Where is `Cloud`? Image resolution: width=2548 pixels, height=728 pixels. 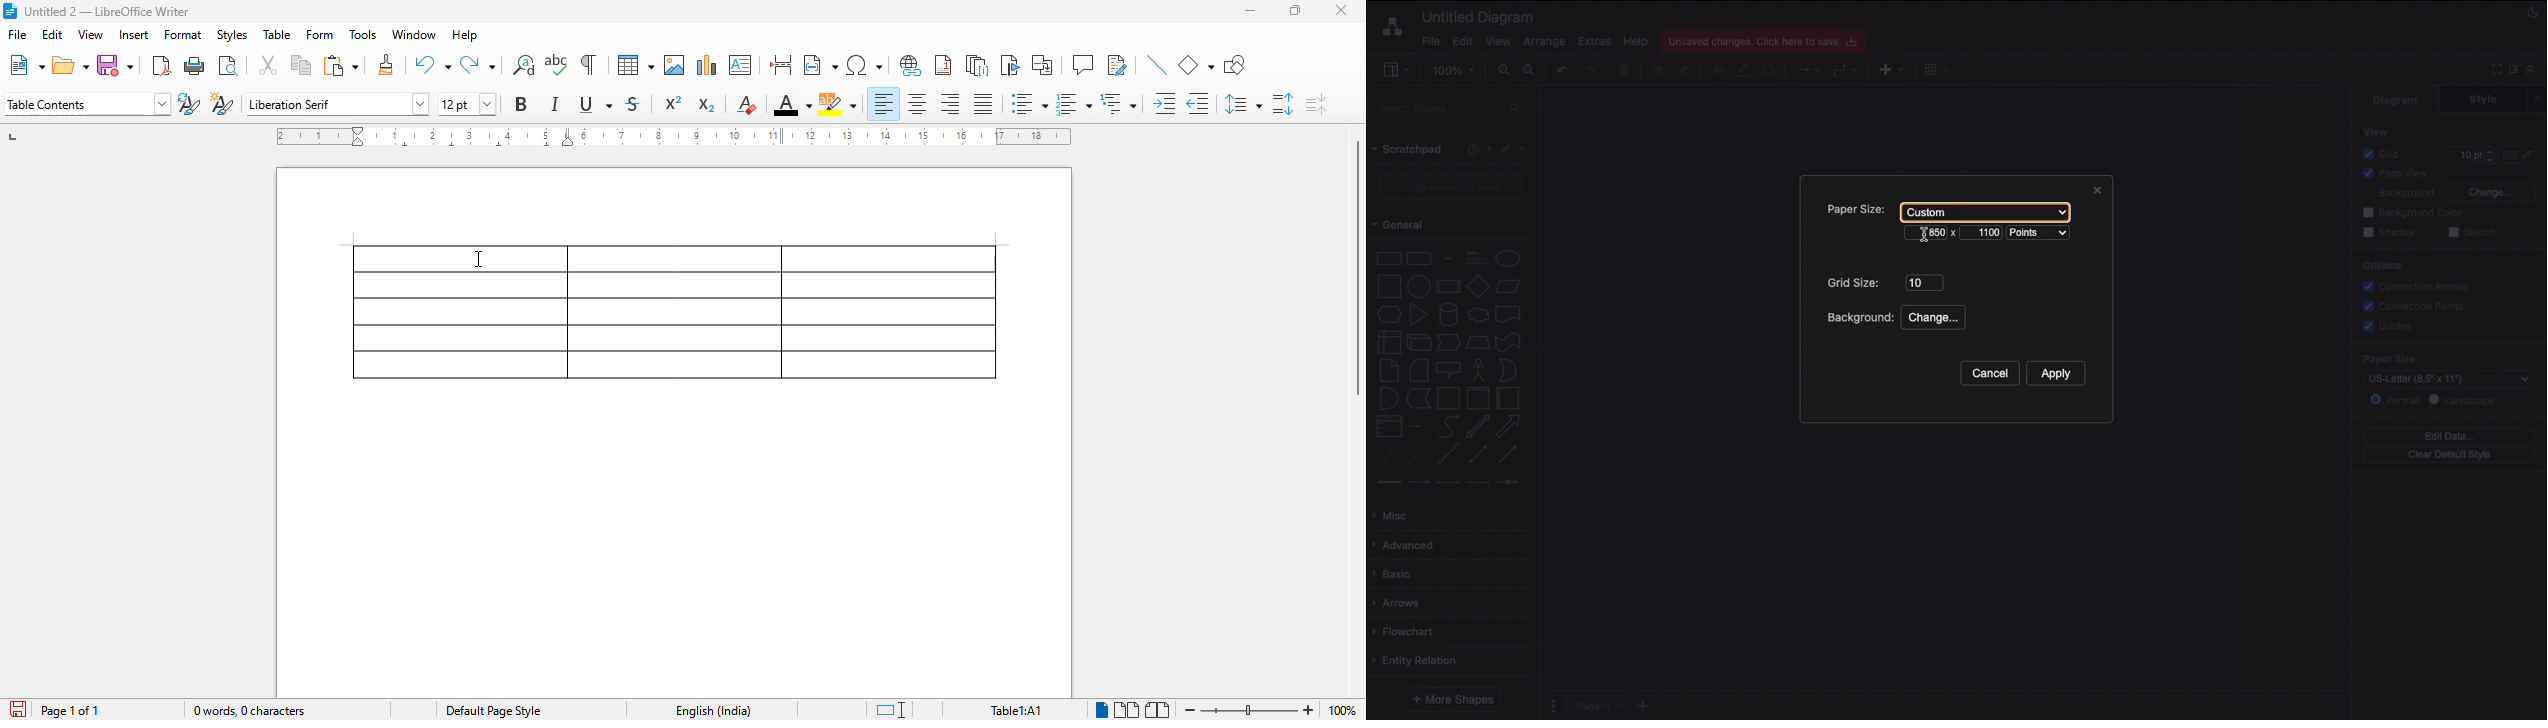
Cloud is located at coordinates (1477, 315).